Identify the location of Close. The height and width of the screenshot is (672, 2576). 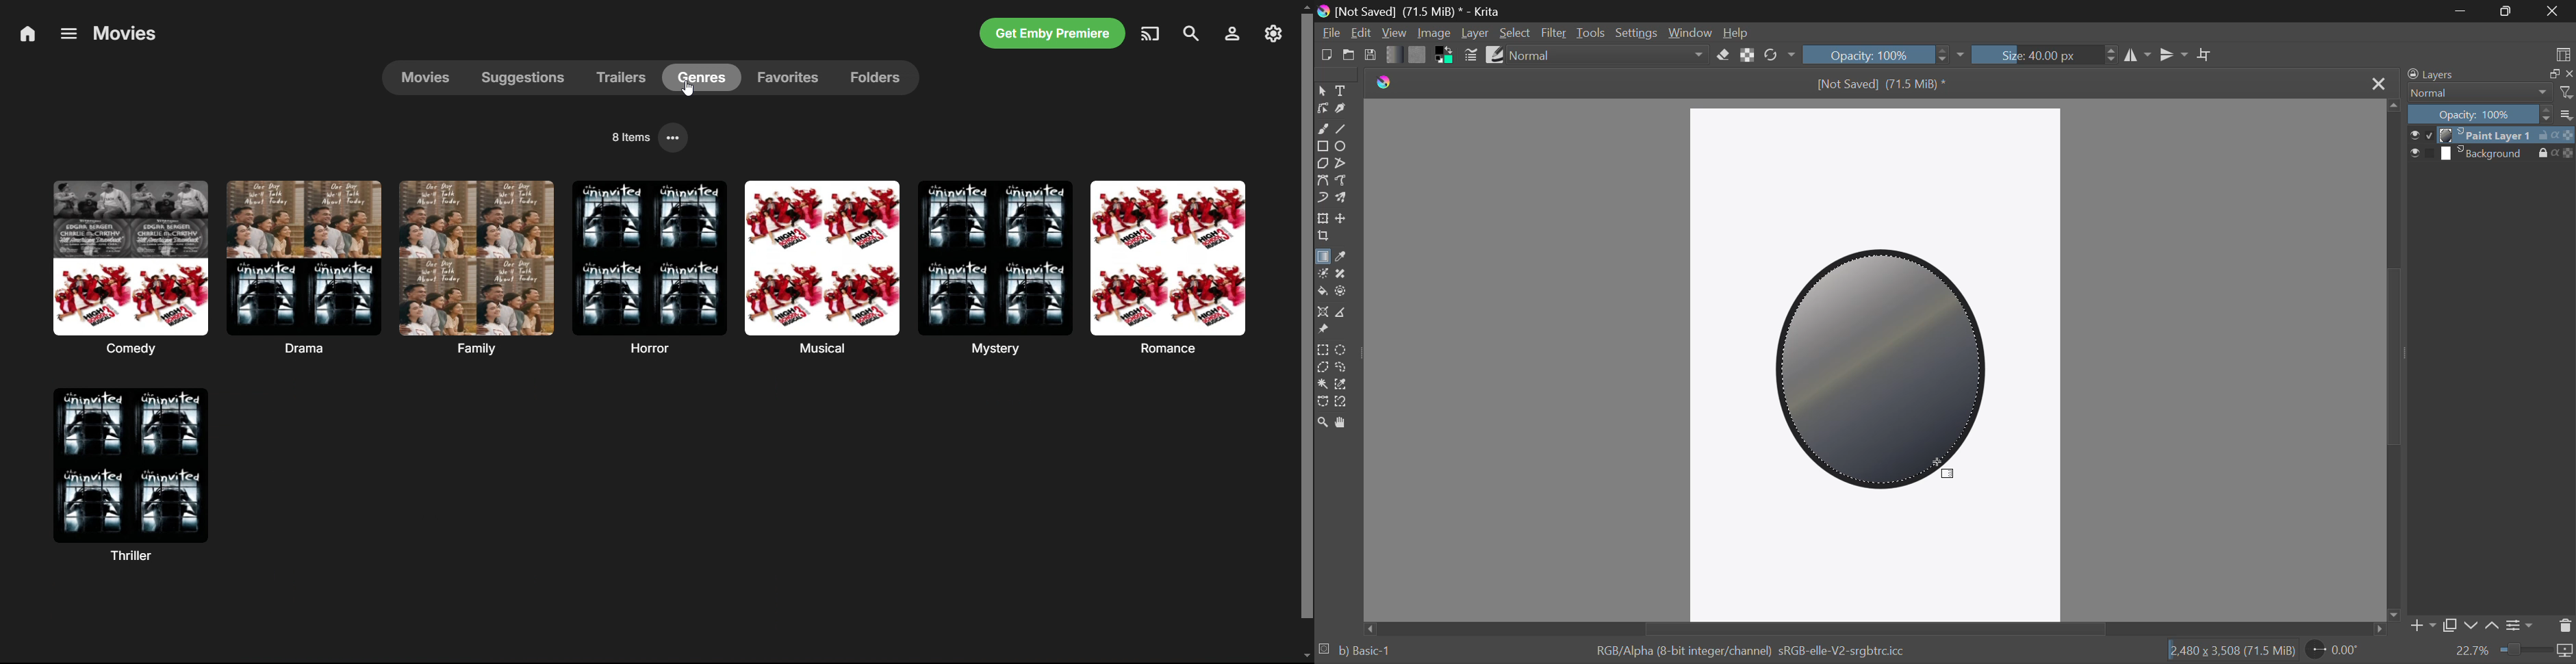
(2556, 12).